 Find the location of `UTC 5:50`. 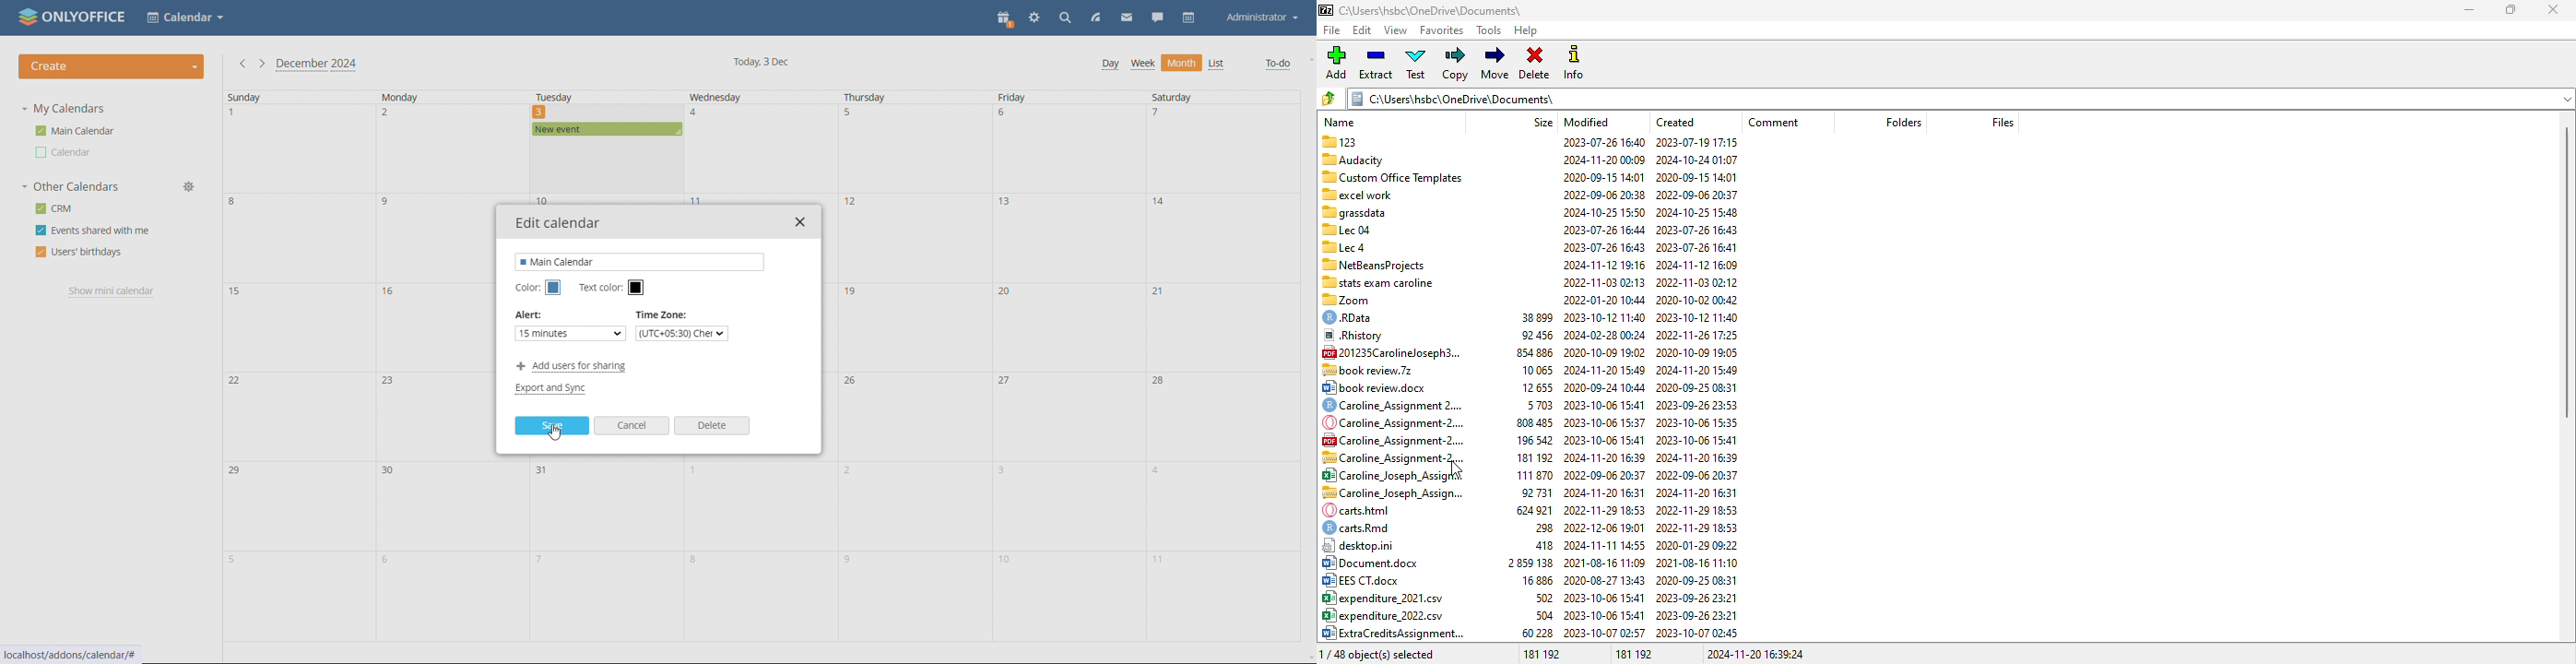

UTC 5:50 is located at coordinates (684, 334).